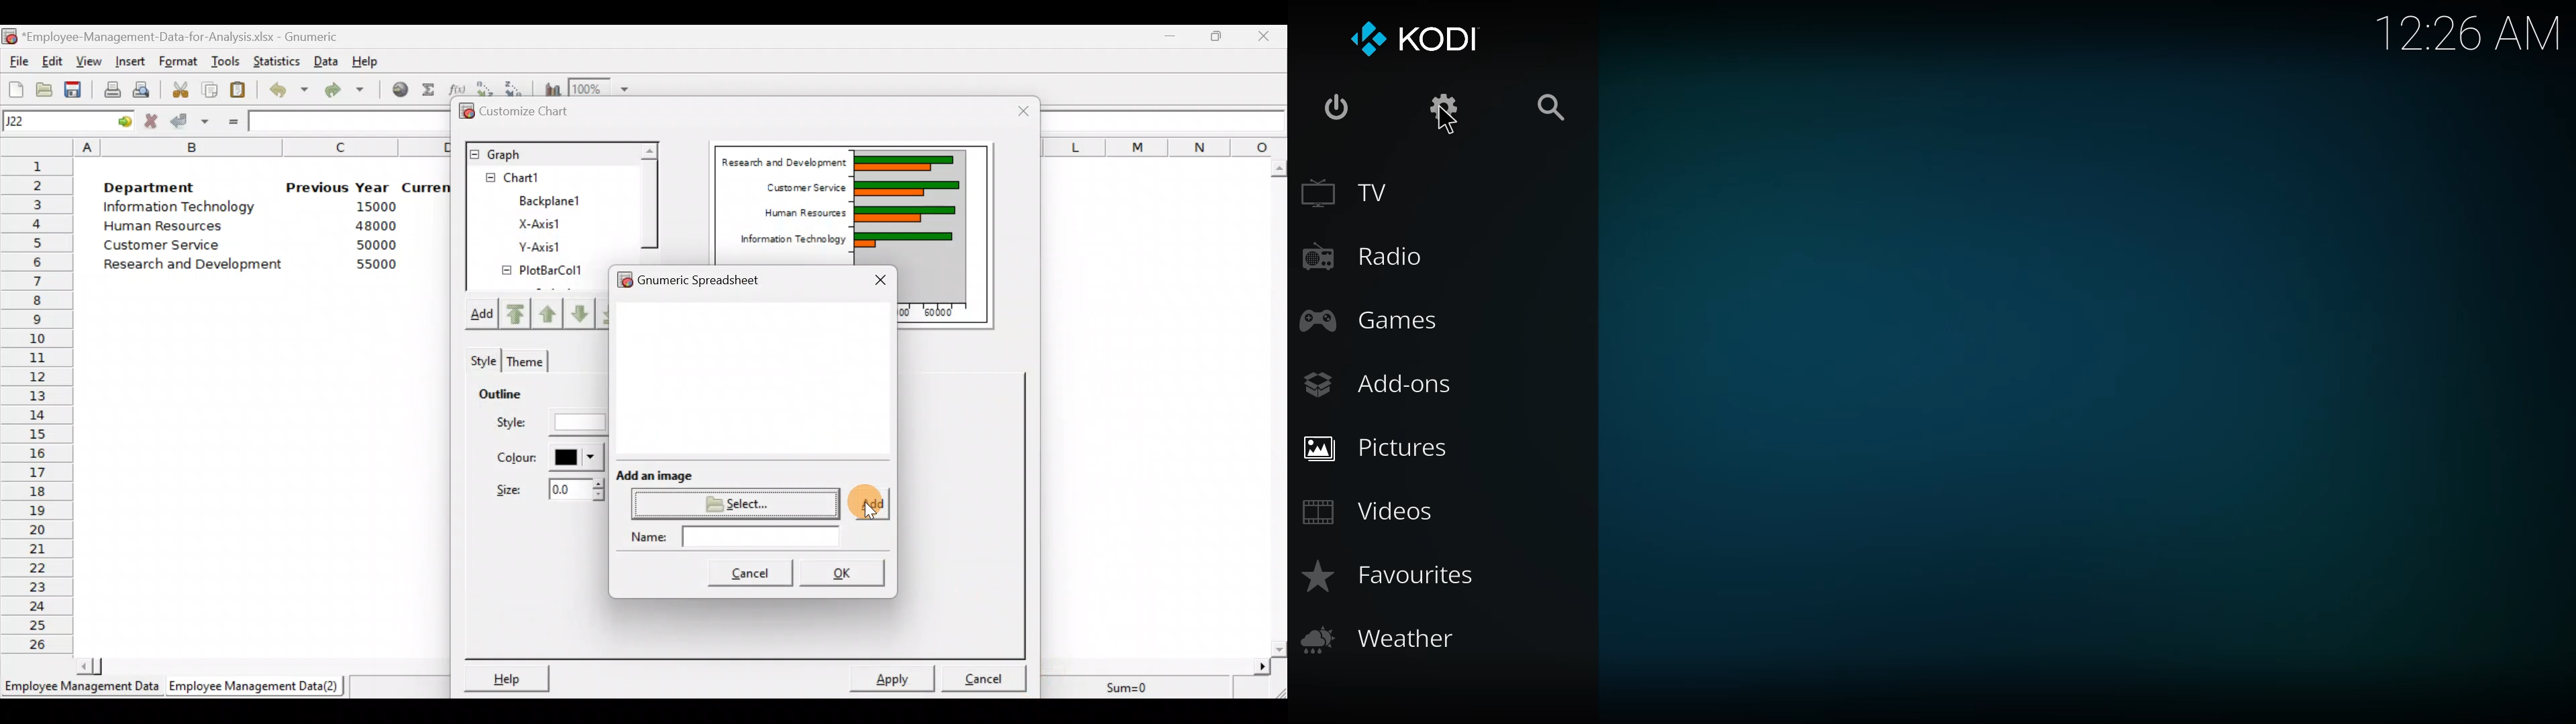 This screenshot has height=728, width=2576. Describe the element at coordinates (458, 87) in the screenshot. I see `Edit a function in the current cell` at that location.